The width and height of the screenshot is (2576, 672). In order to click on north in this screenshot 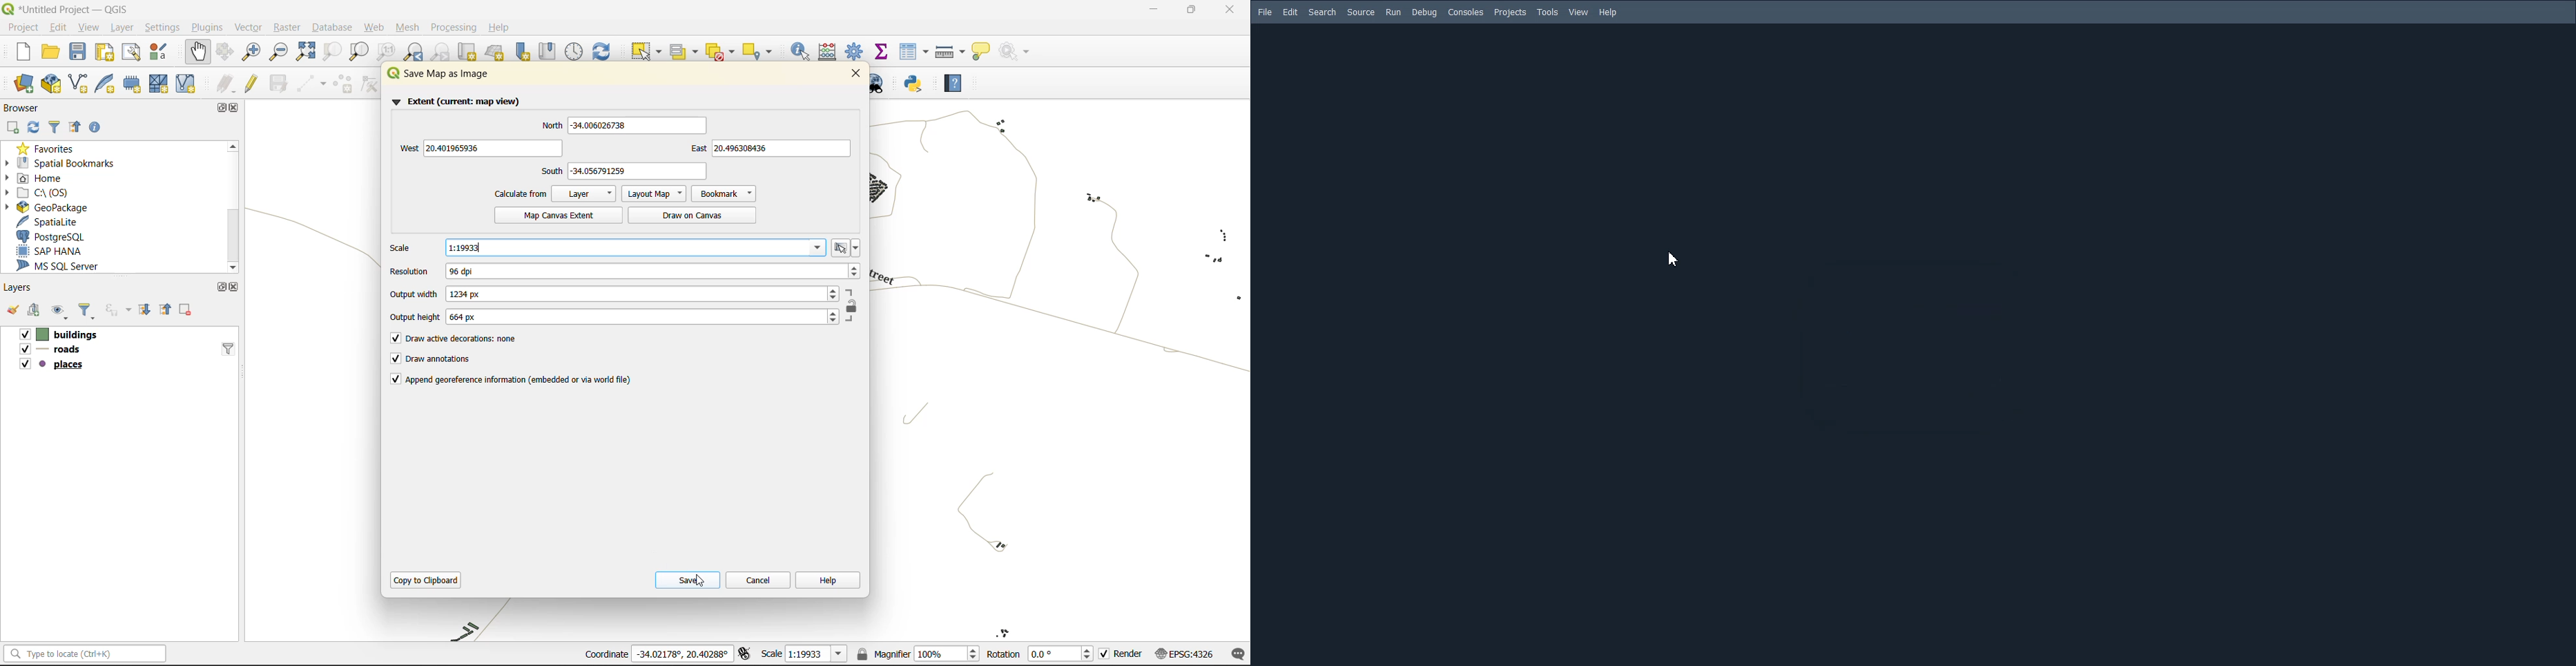, I will do `click(620, 124)`.